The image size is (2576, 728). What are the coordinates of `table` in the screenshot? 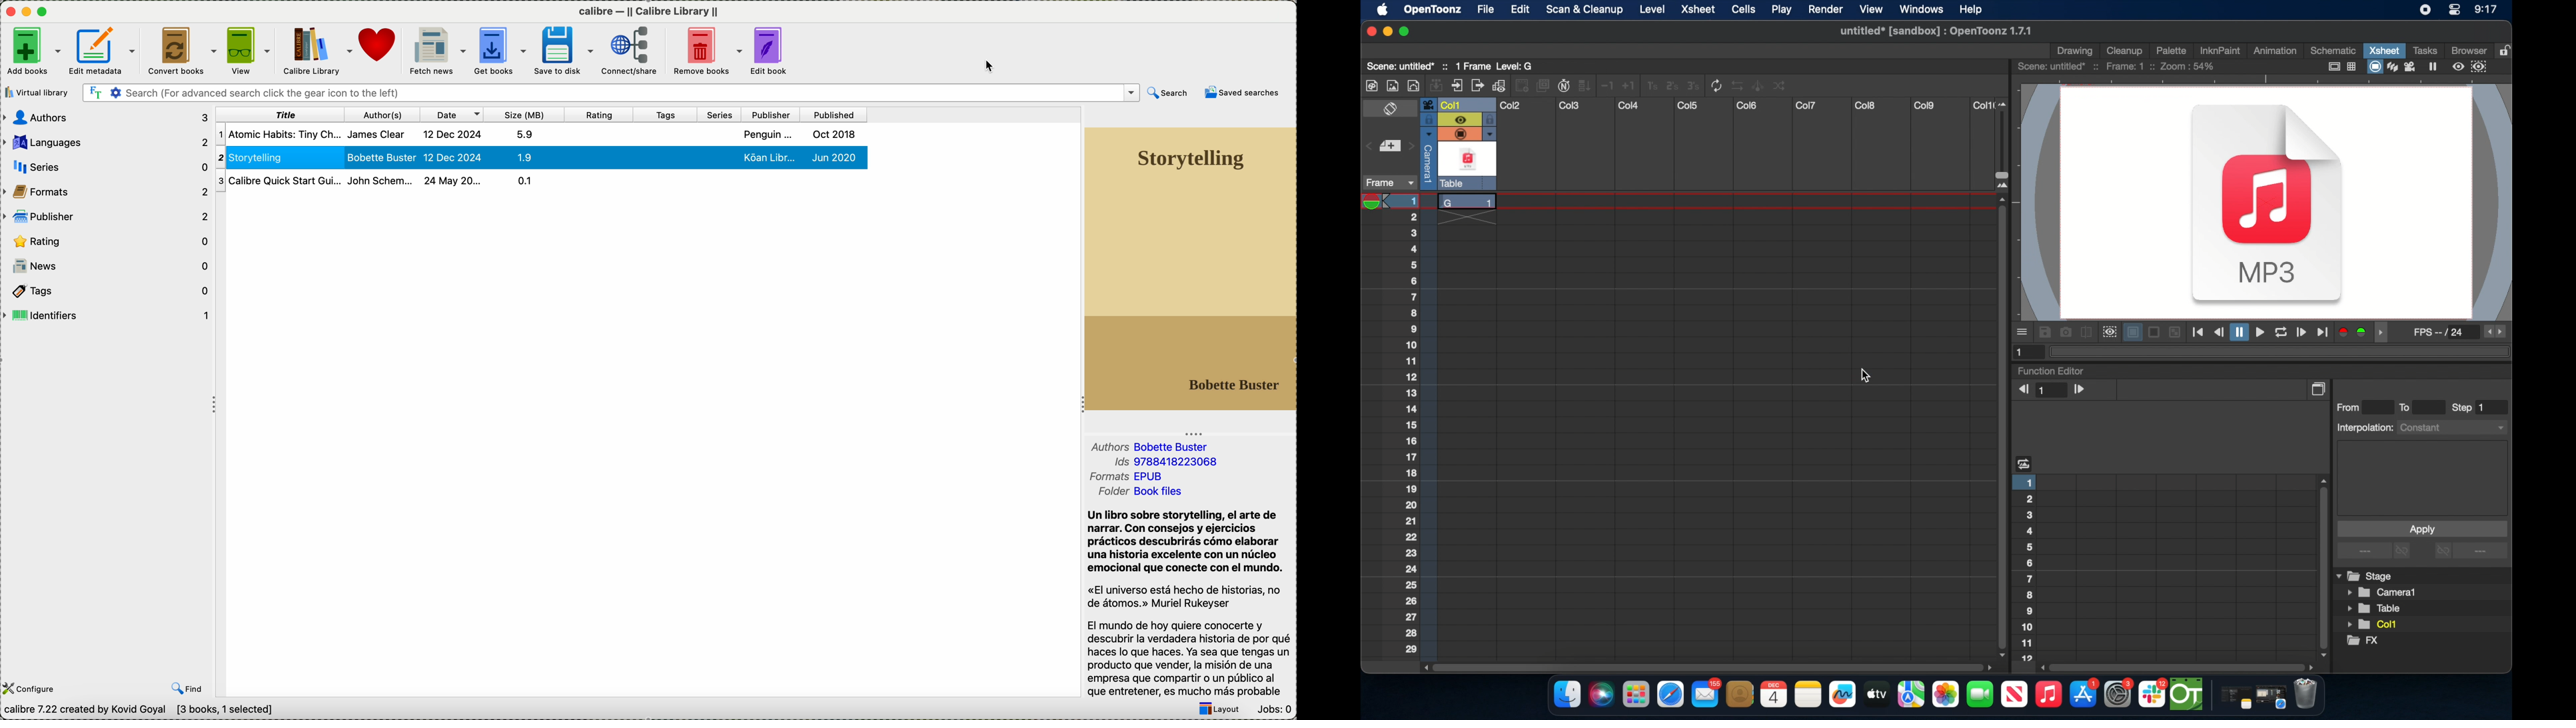 It's located at (2375, 609).